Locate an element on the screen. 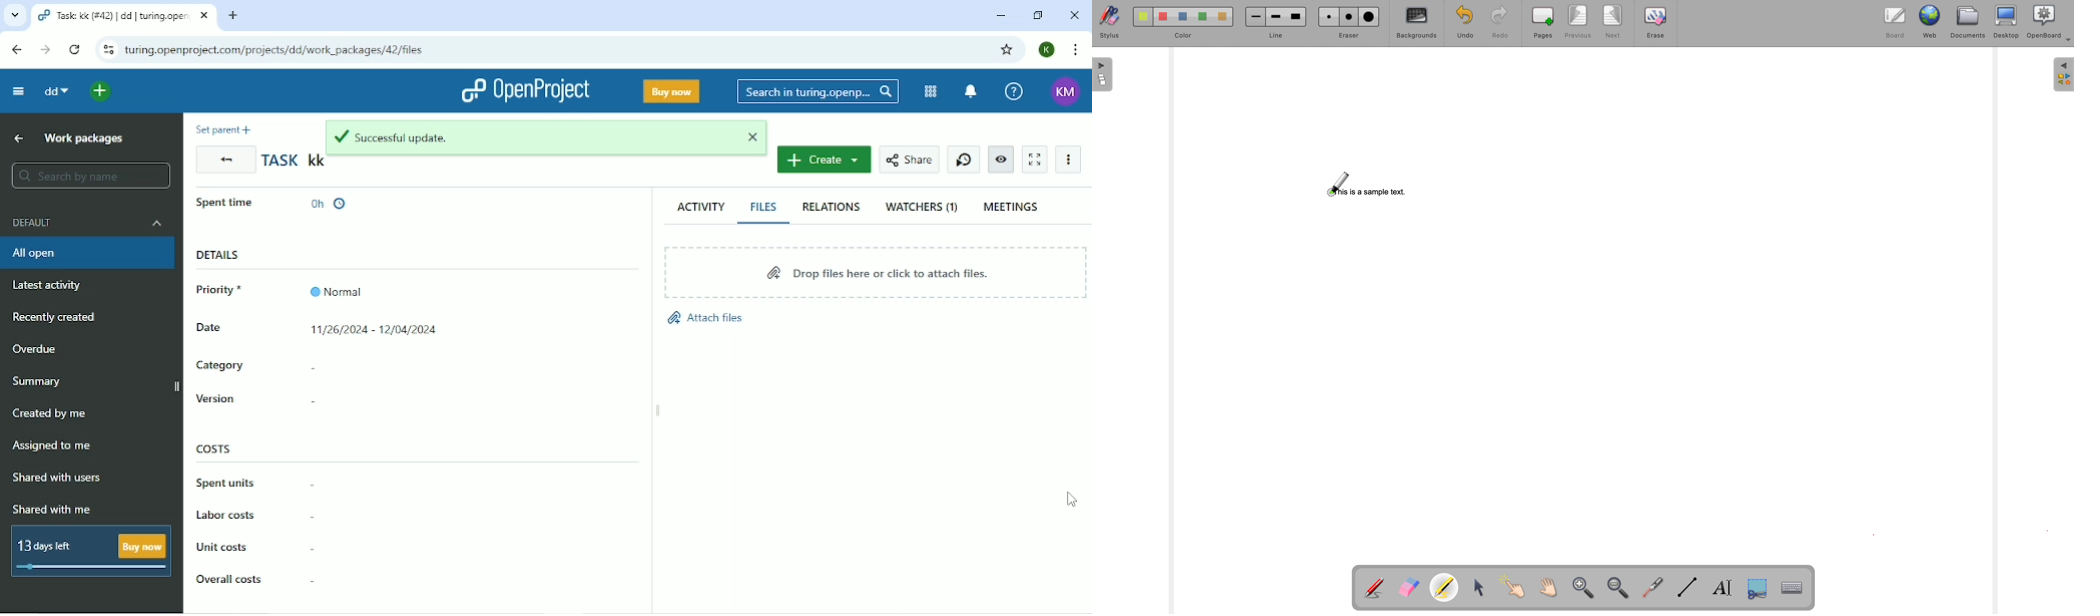 The height and width of the screenshot is (616, 2100). Latest activity is located at coordinates (51, 287).